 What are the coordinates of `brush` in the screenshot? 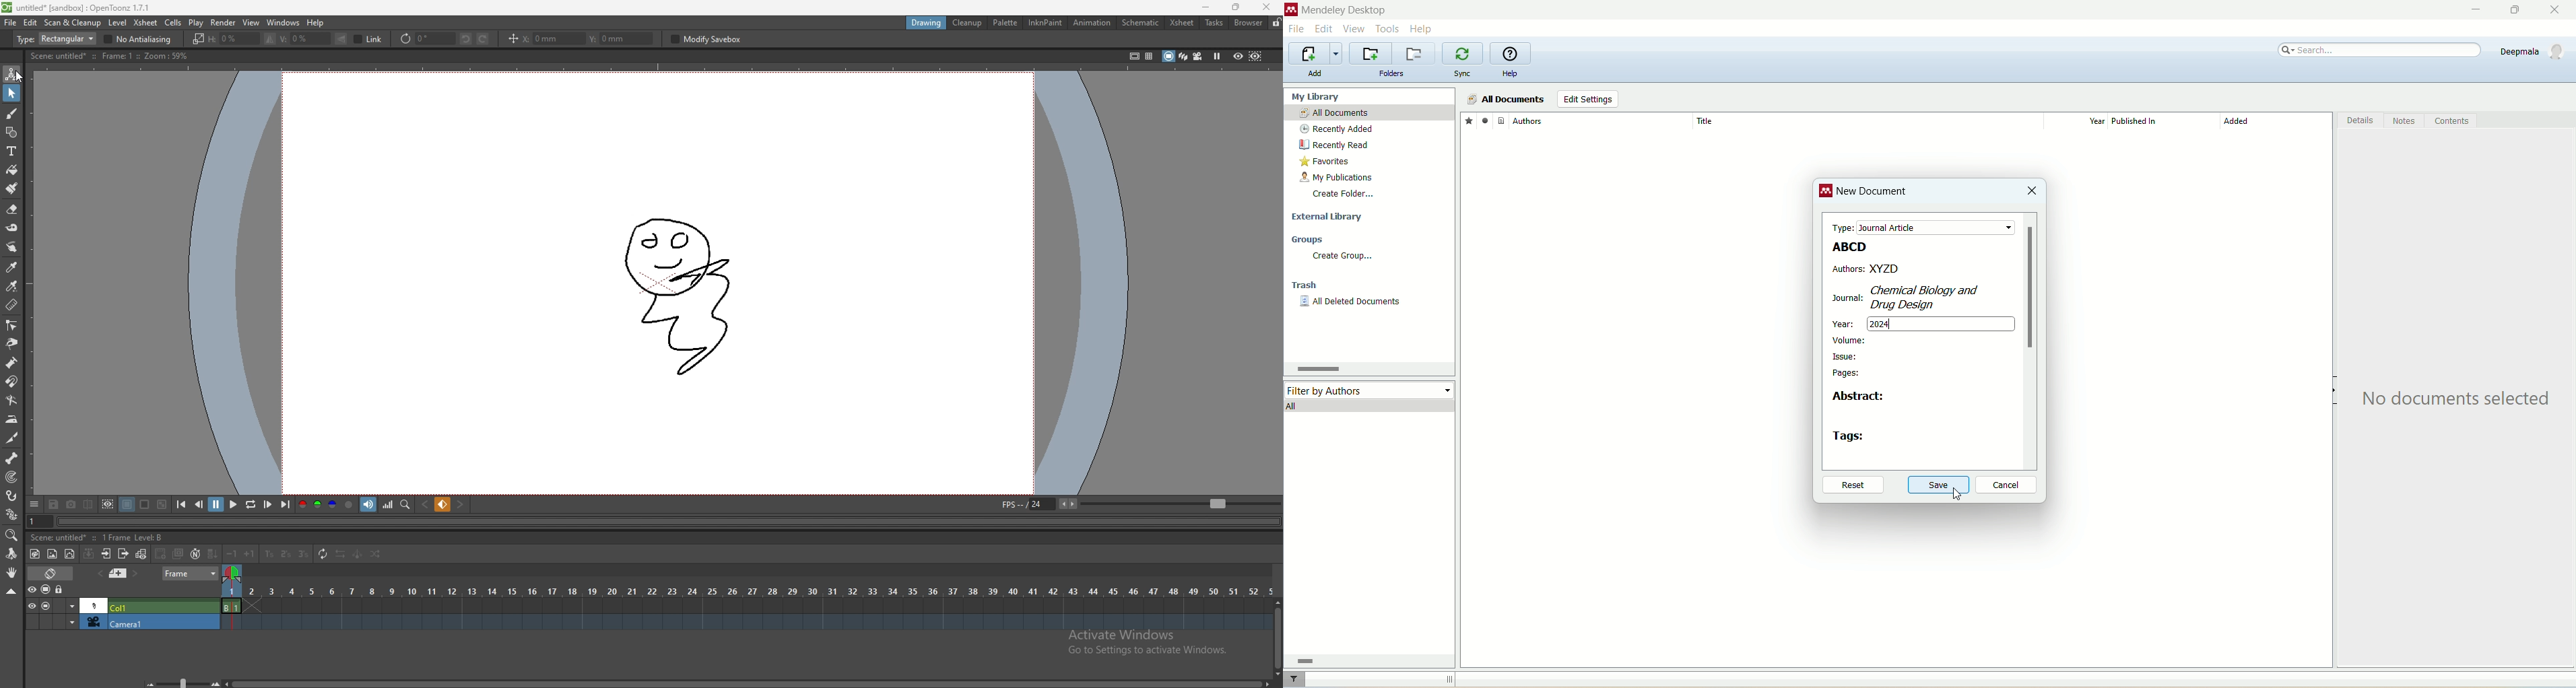 It's located at (12, 188).